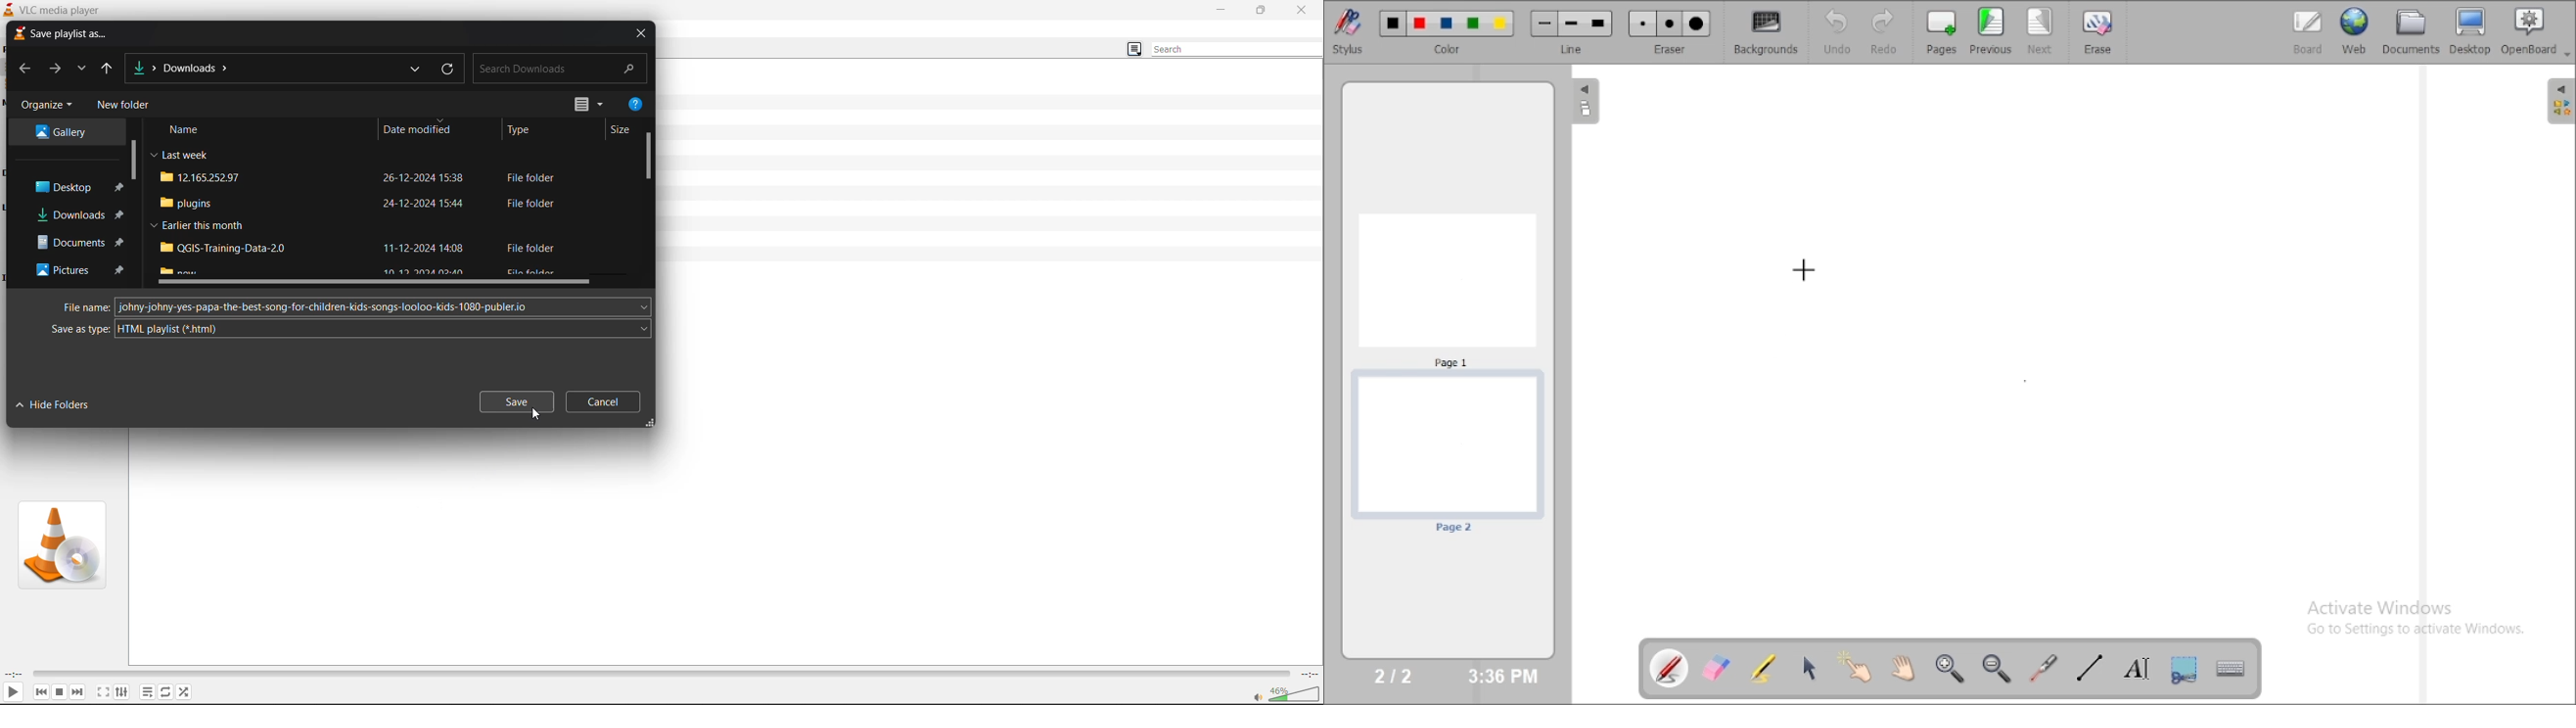 This screenshot has height=728, width=2576. What do you see at coordinates (1670, 49) in the screenshot?
I see `eraser` at bounding box center [1670, 49].